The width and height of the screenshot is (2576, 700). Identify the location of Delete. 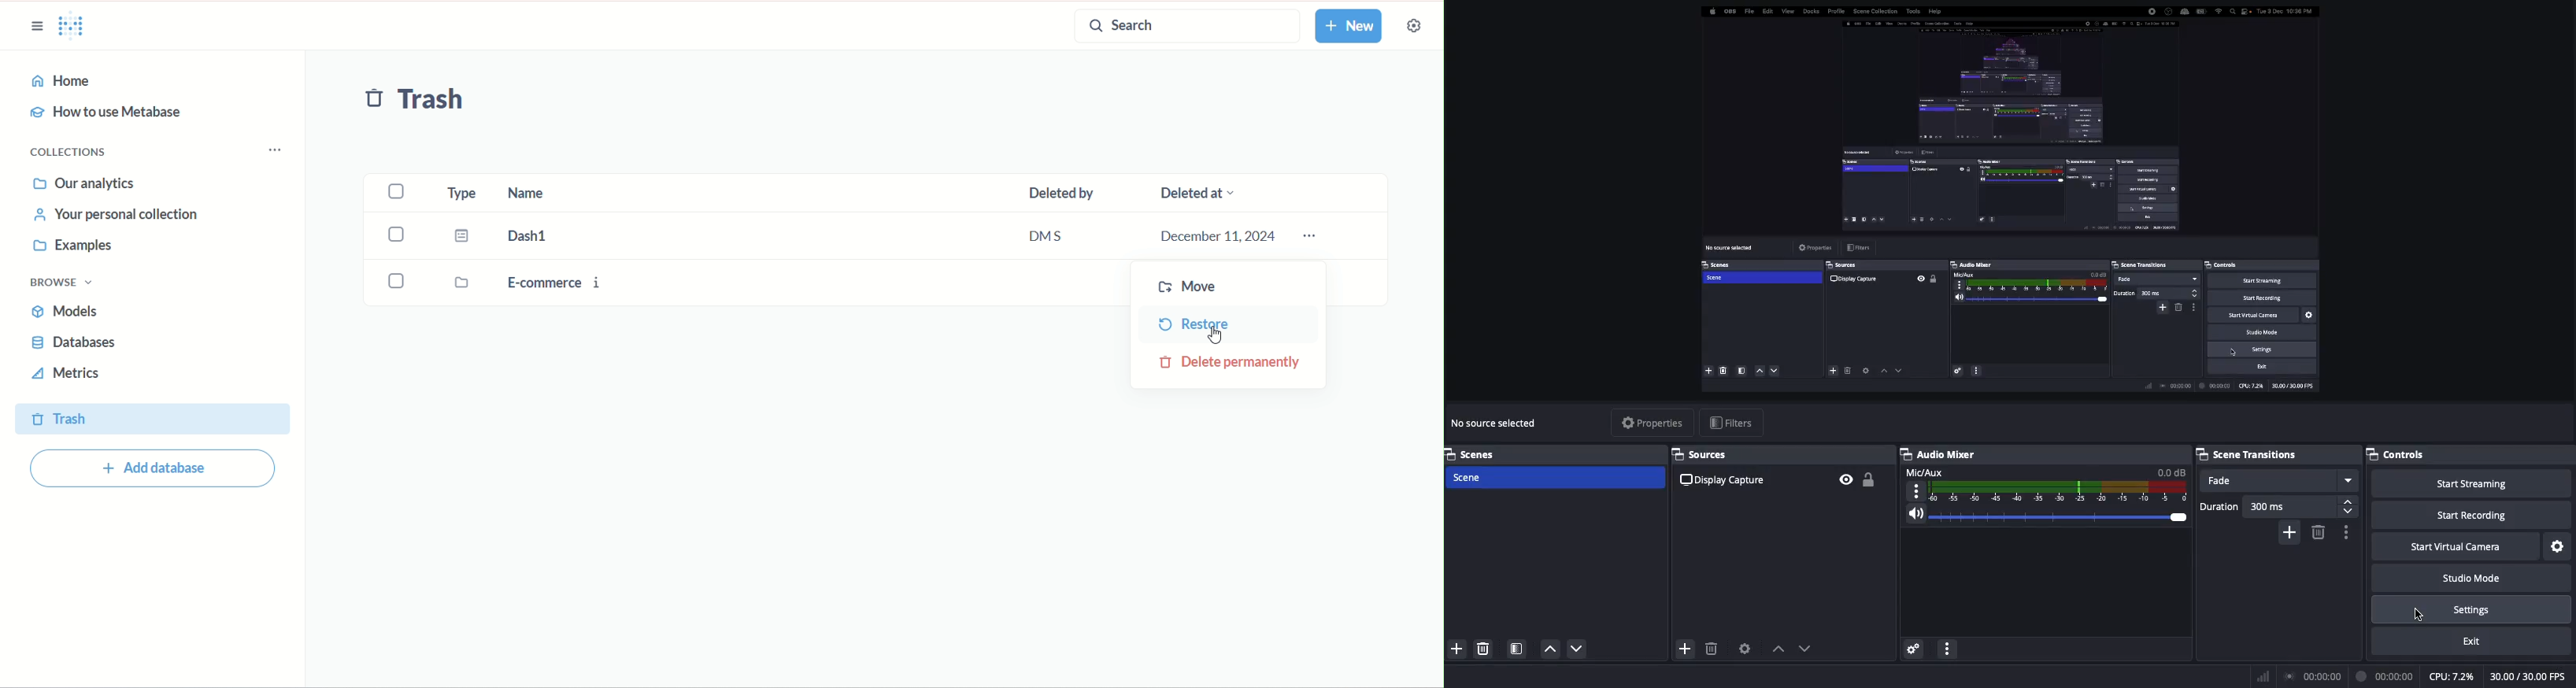
(1485, 648).